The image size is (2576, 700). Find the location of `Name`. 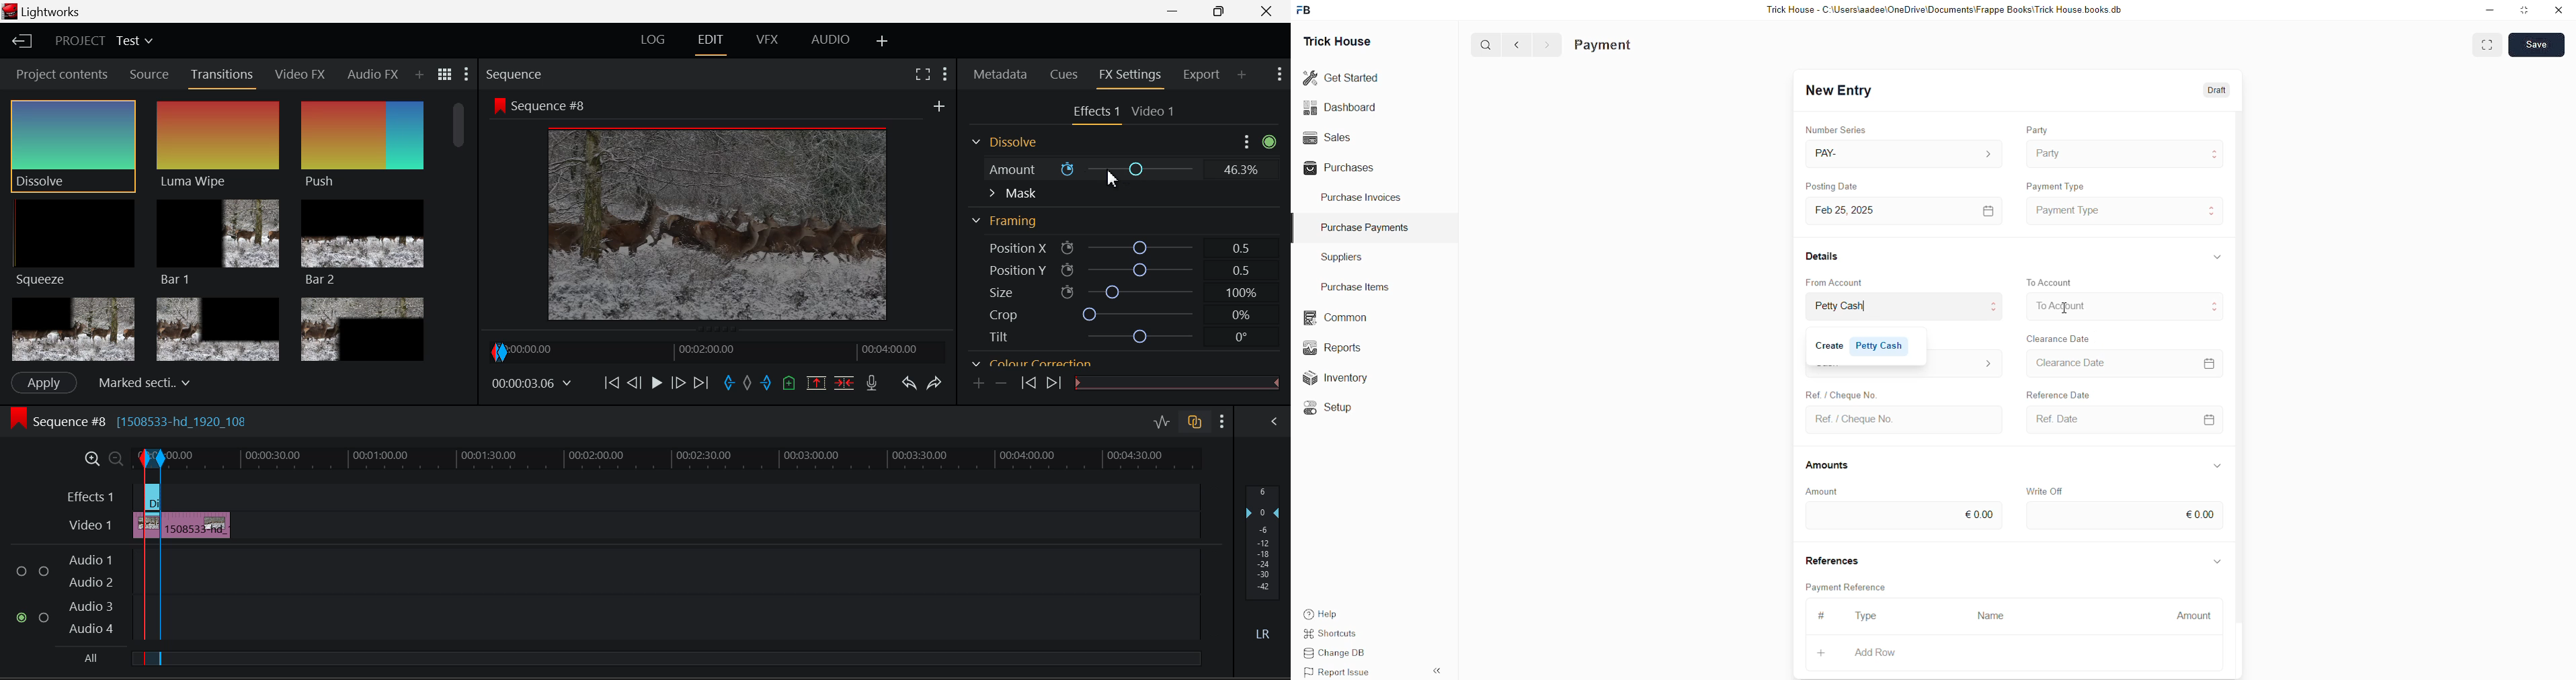

Name is located at coordinates (1995, 615).